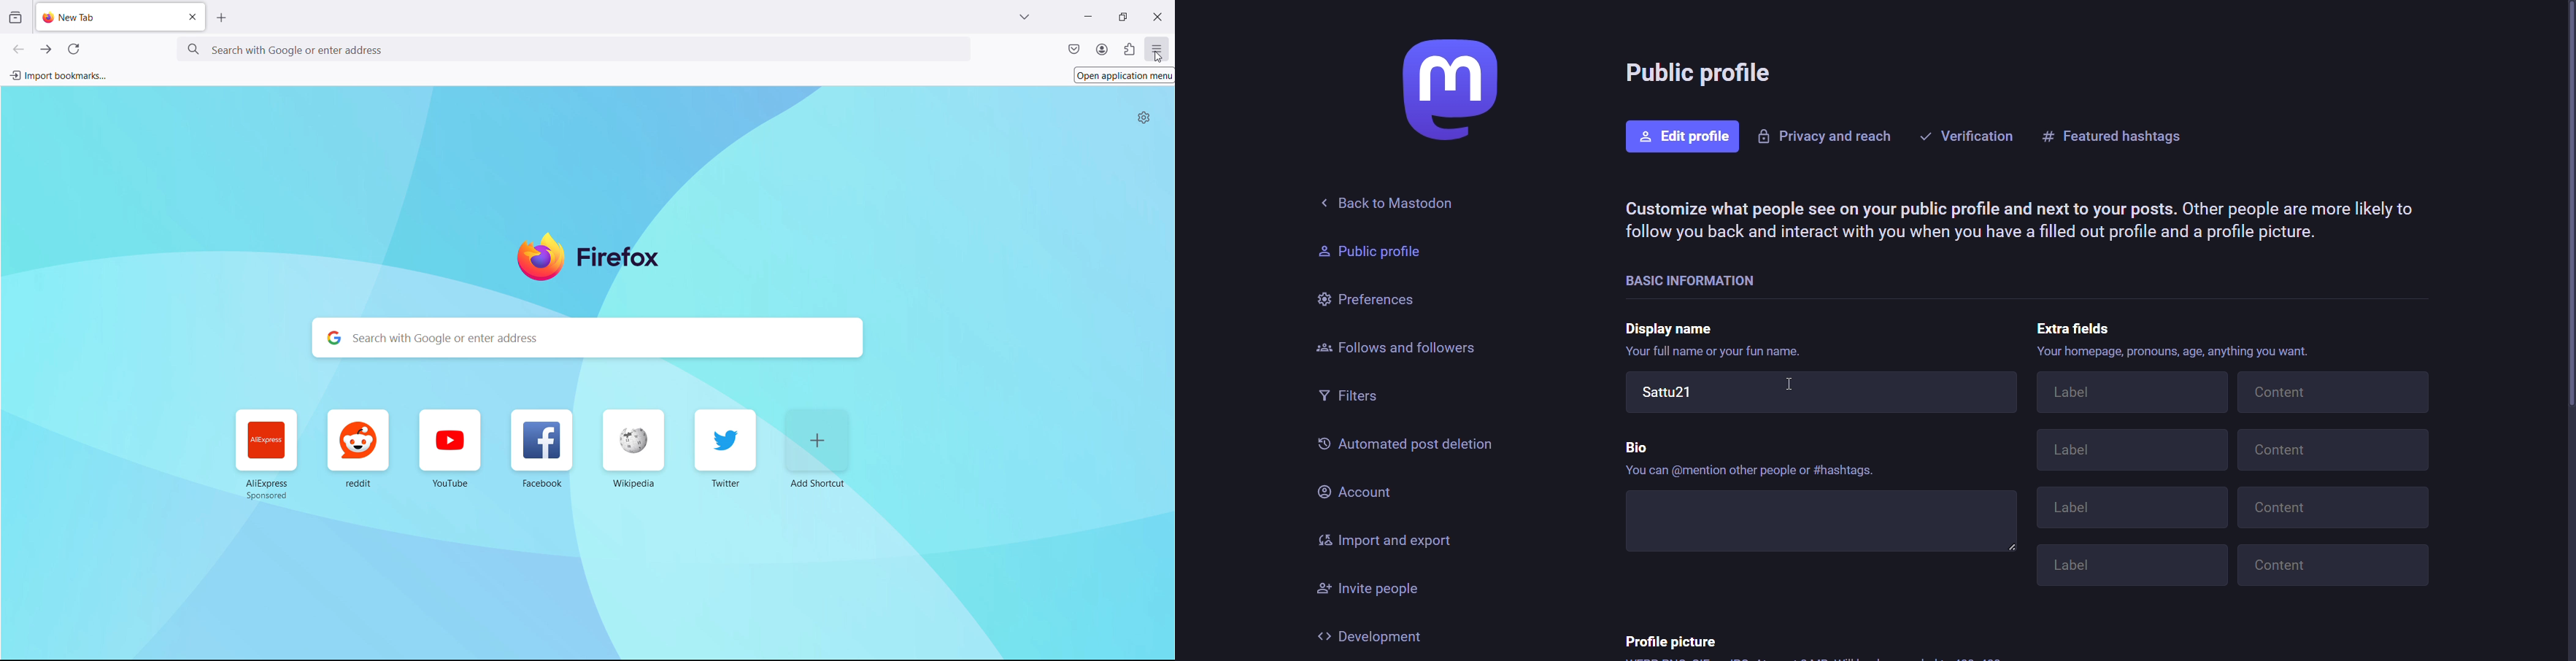 The width and height of the screenshot is (2576, 672). Describe the element at coordinates (589, 260) in the screenshot. I see `firefox logo` at that location.